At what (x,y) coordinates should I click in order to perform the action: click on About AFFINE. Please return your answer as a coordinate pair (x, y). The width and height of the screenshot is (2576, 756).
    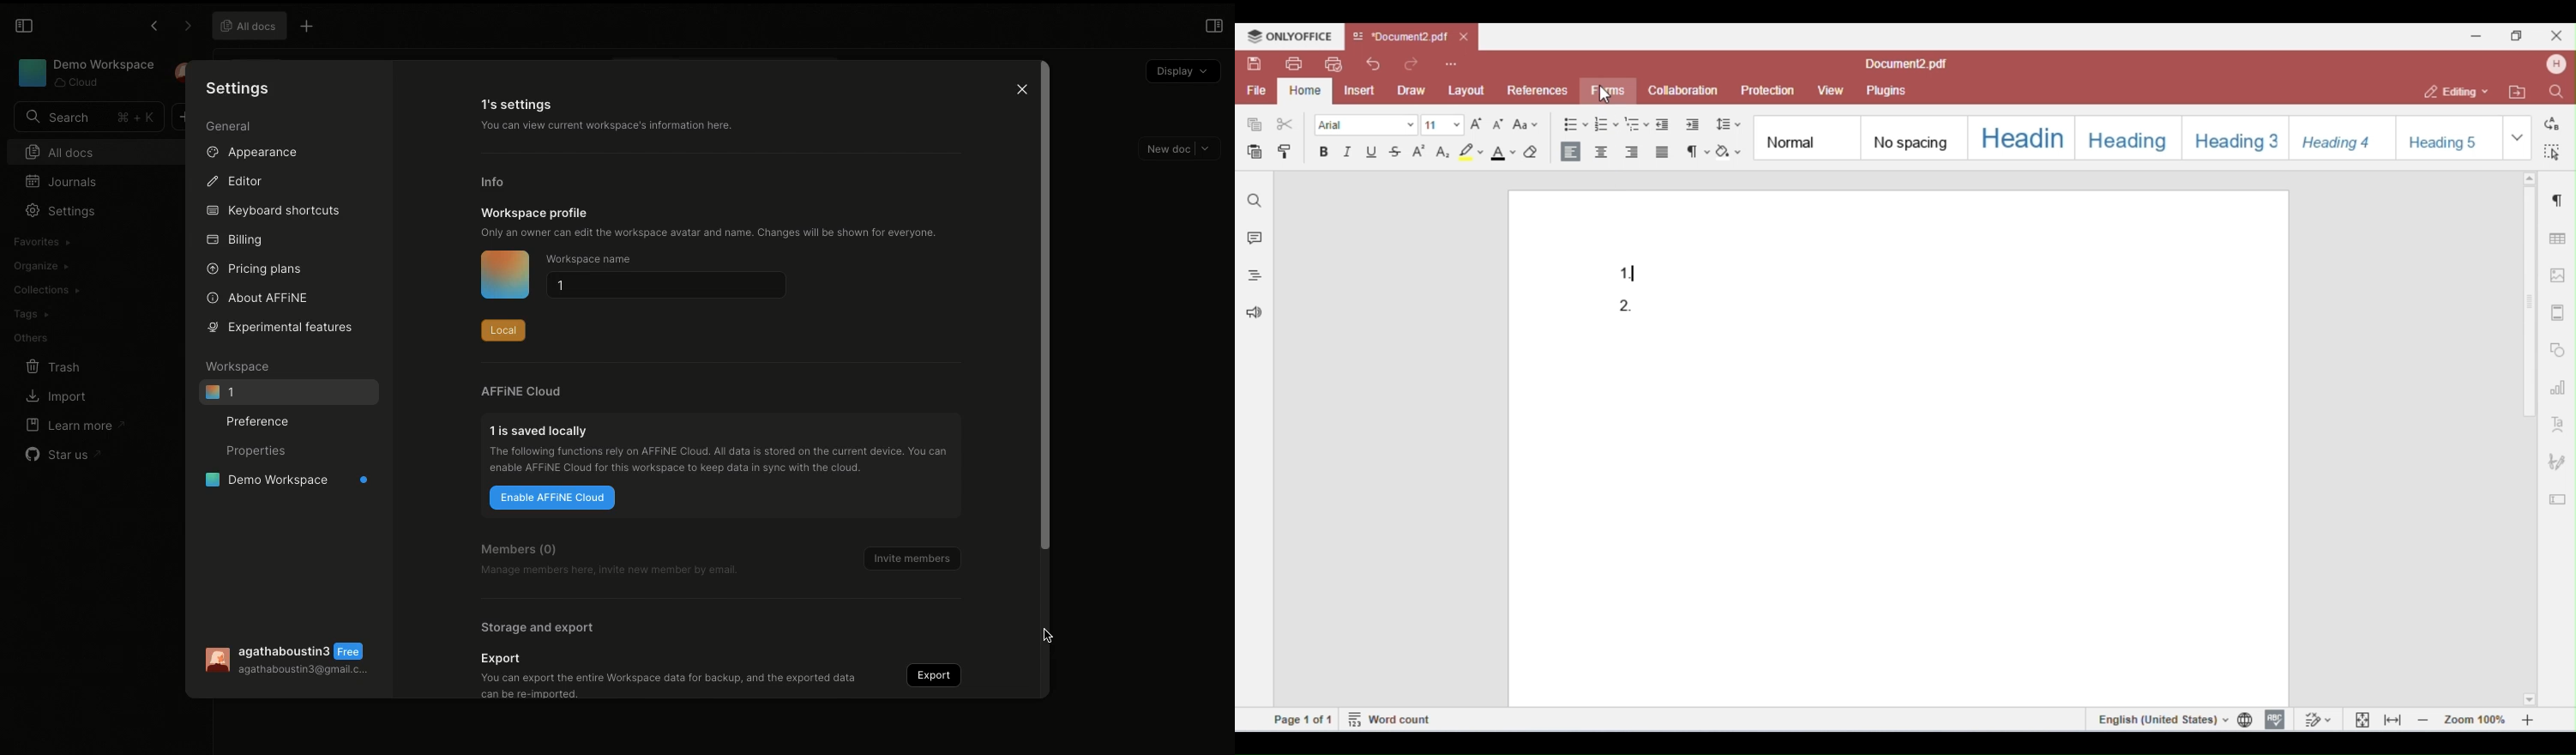
    Looking at the image, I should click on (259, 297).